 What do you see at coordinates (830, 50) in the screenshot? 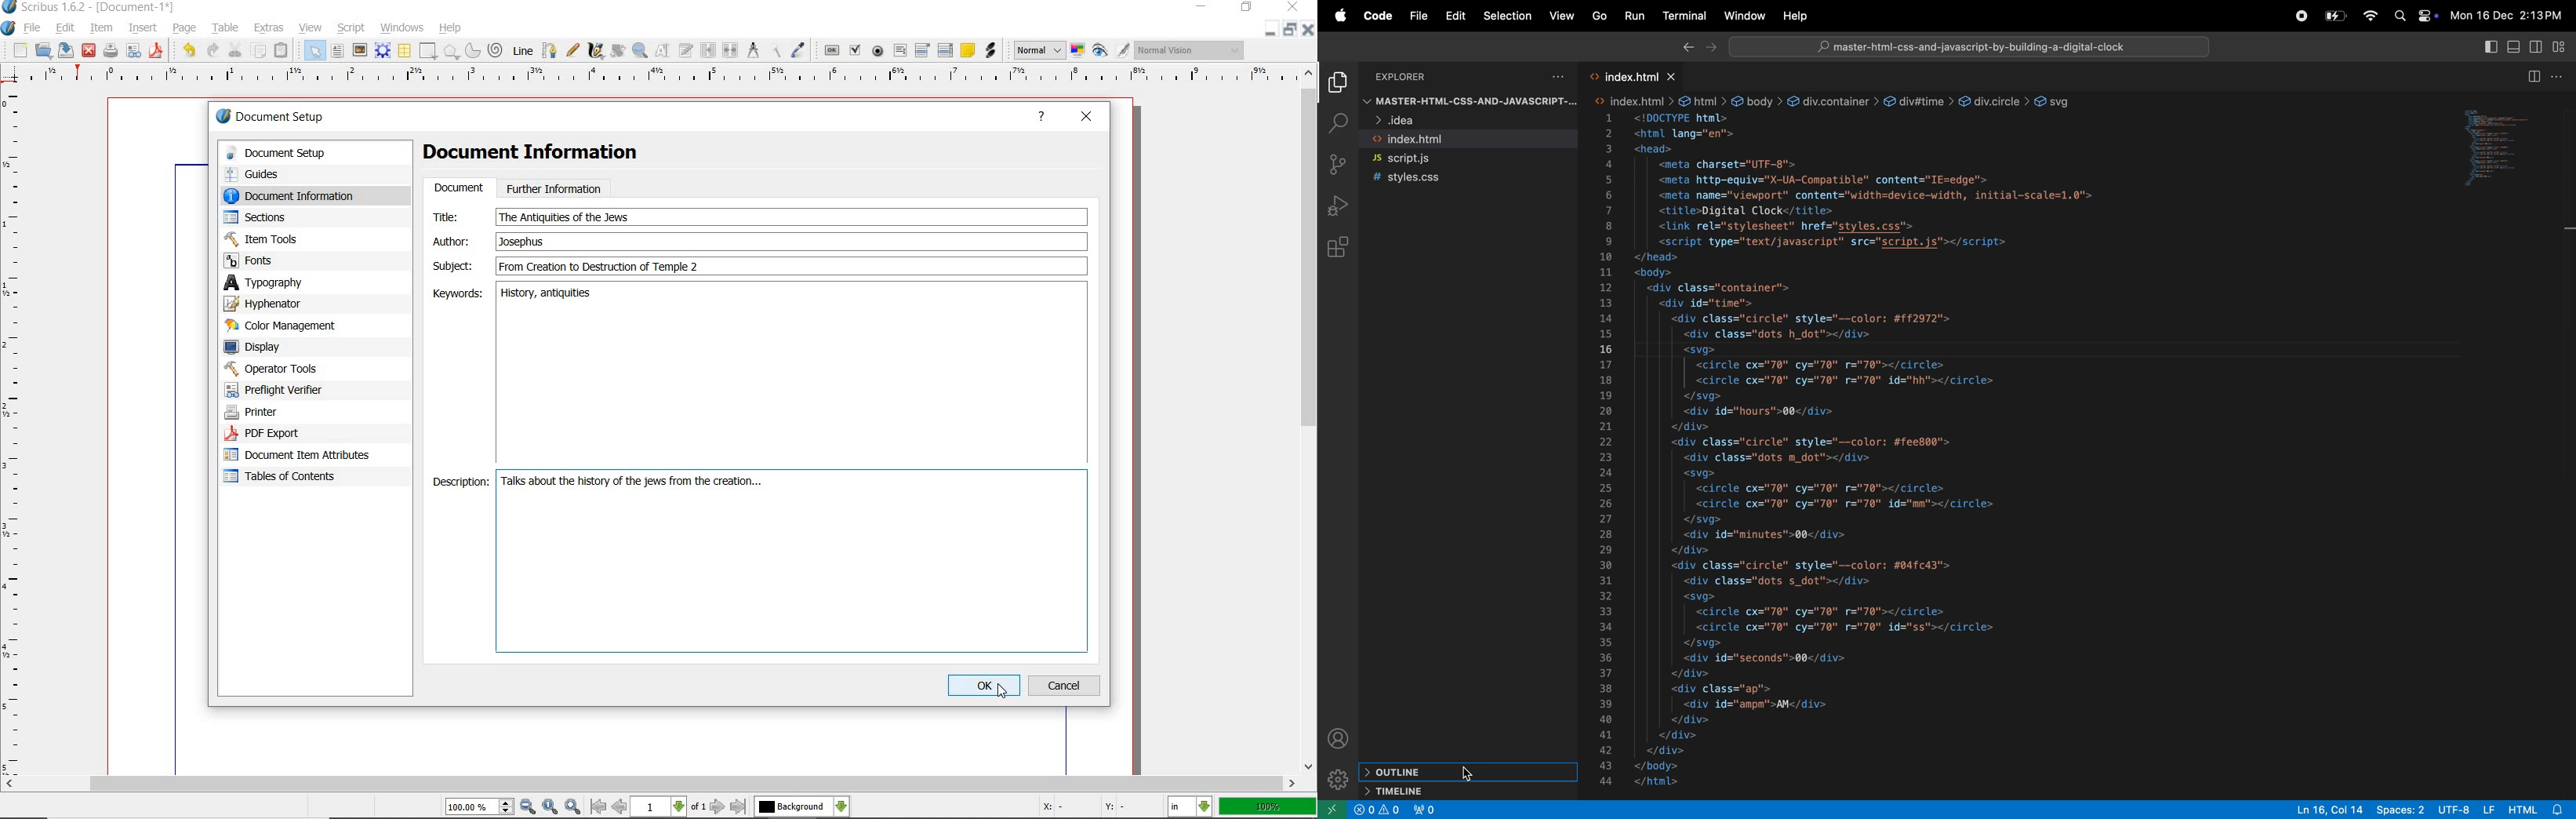
I see `pdf push button` at bounding box center [830, 50].